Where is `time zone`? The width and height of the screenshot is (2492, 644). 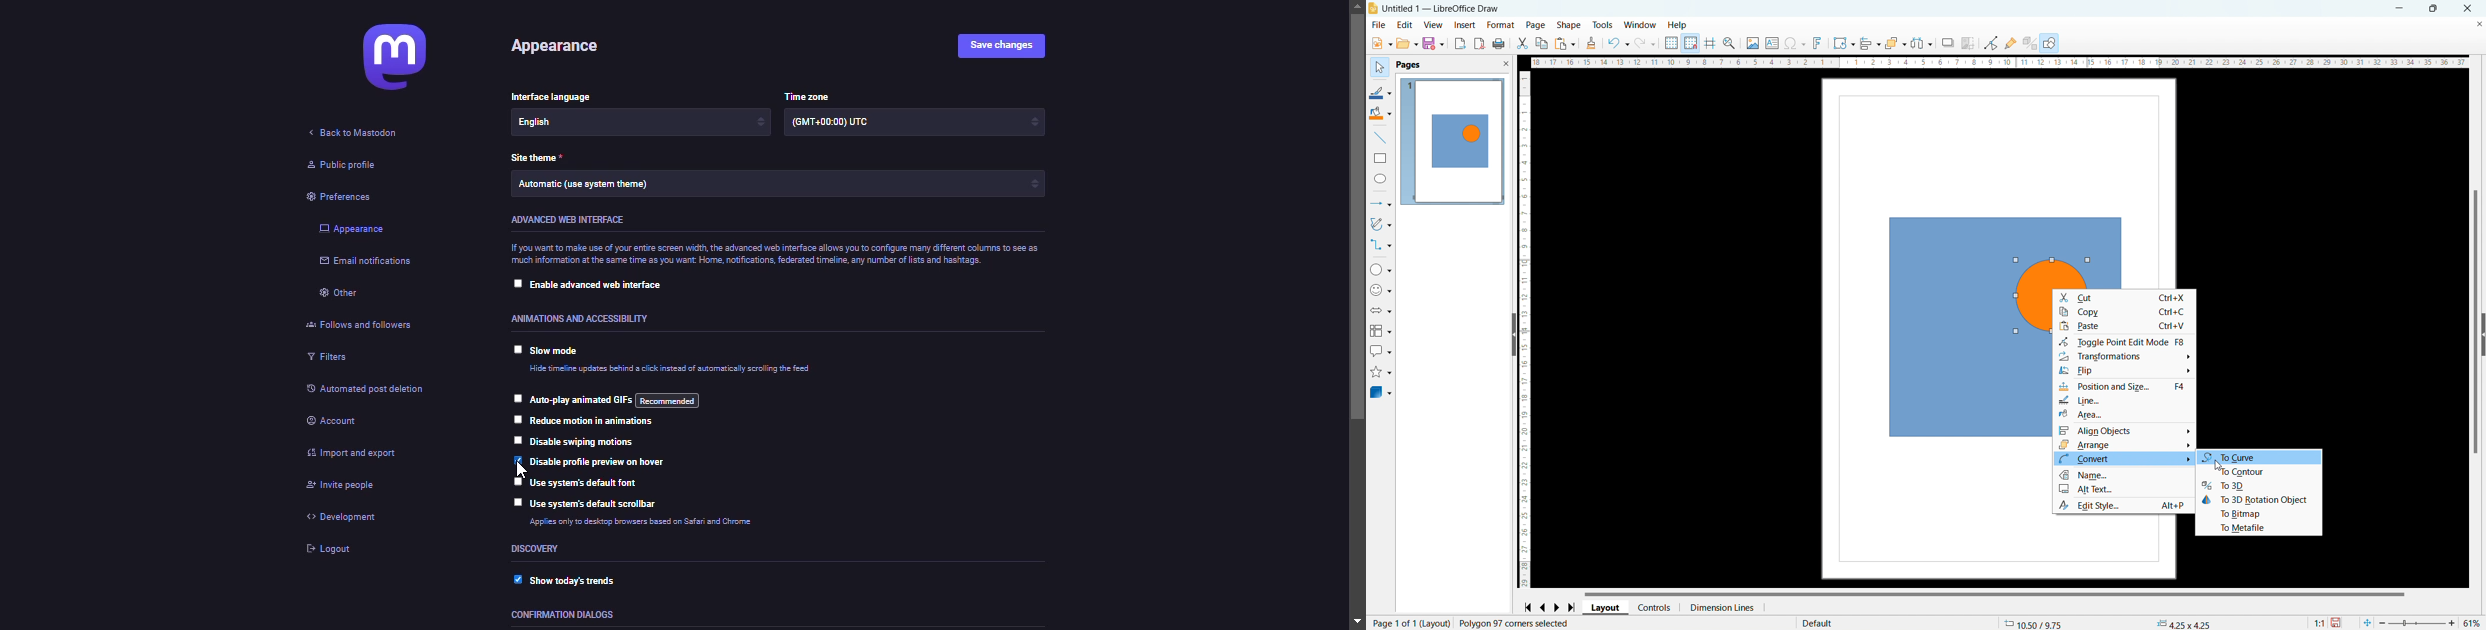 time zone is located at coordinates (804, 94).